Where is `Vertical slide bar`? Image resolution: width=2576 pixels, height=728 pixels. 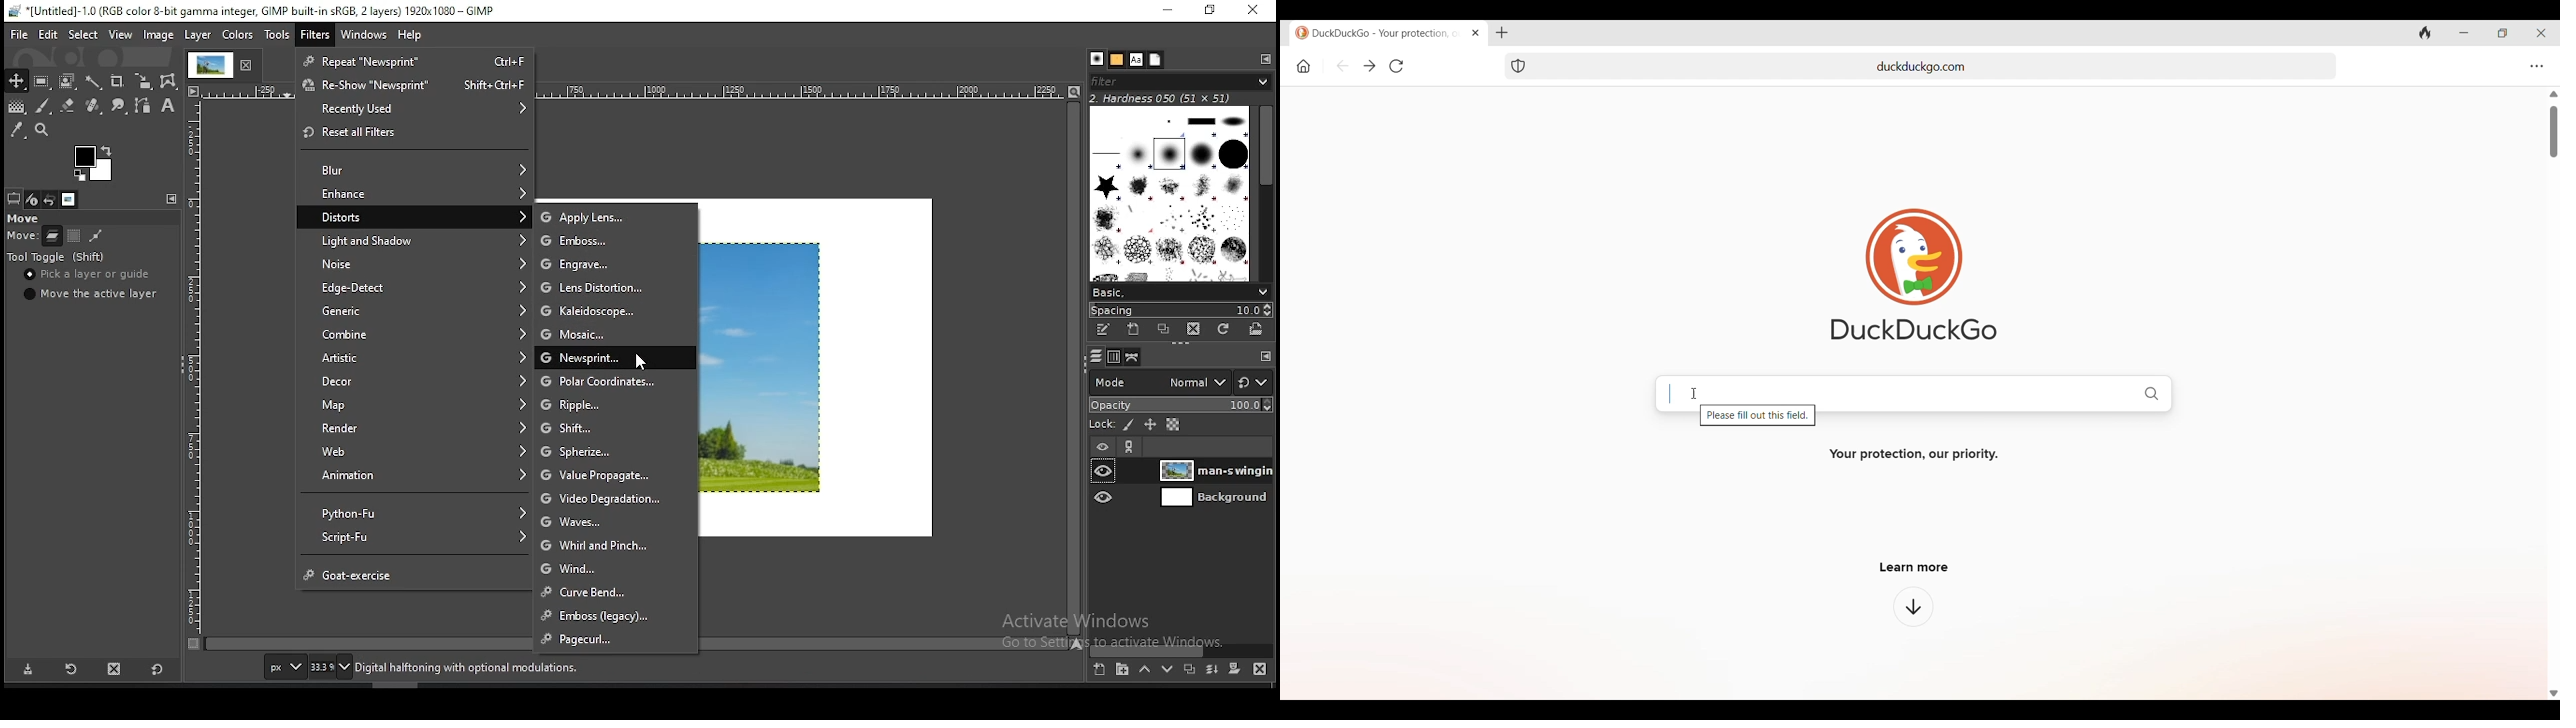 Vertical slide bar is located at coordinates (2553, 132).